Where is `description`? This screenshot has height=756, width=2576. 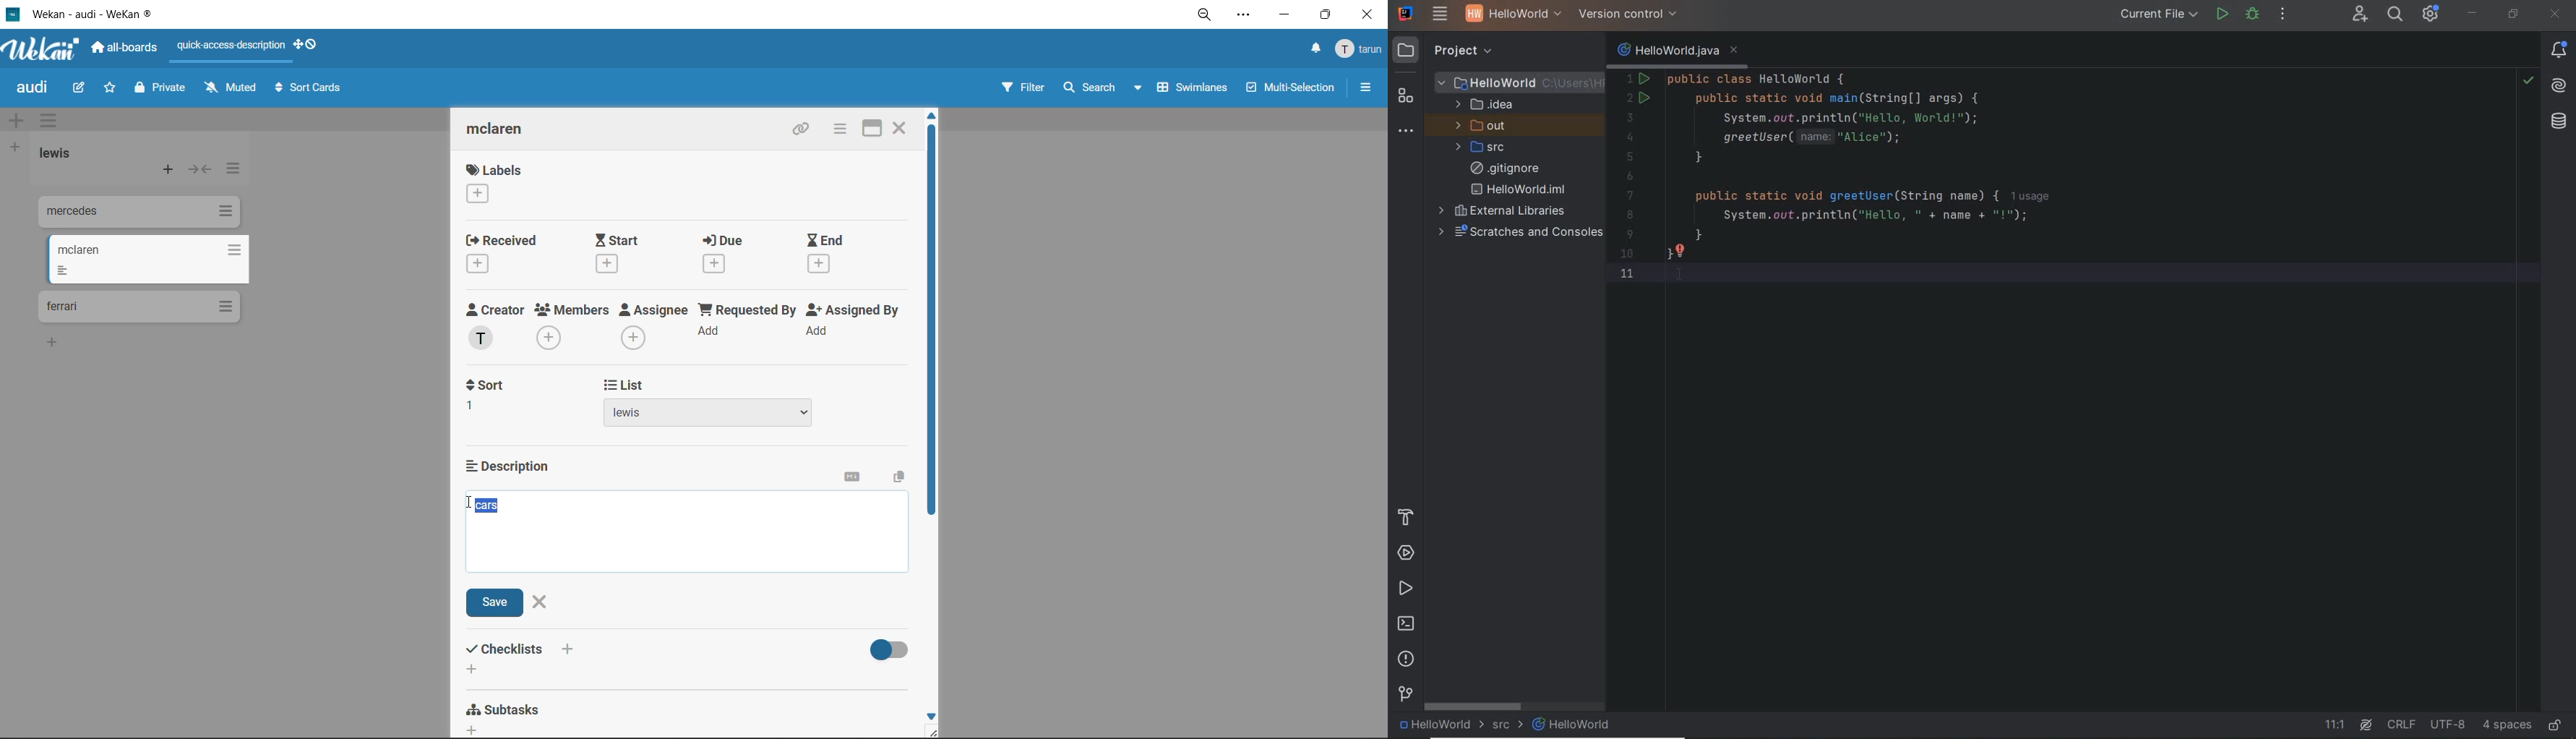 description is located at coordinates (515, 466).